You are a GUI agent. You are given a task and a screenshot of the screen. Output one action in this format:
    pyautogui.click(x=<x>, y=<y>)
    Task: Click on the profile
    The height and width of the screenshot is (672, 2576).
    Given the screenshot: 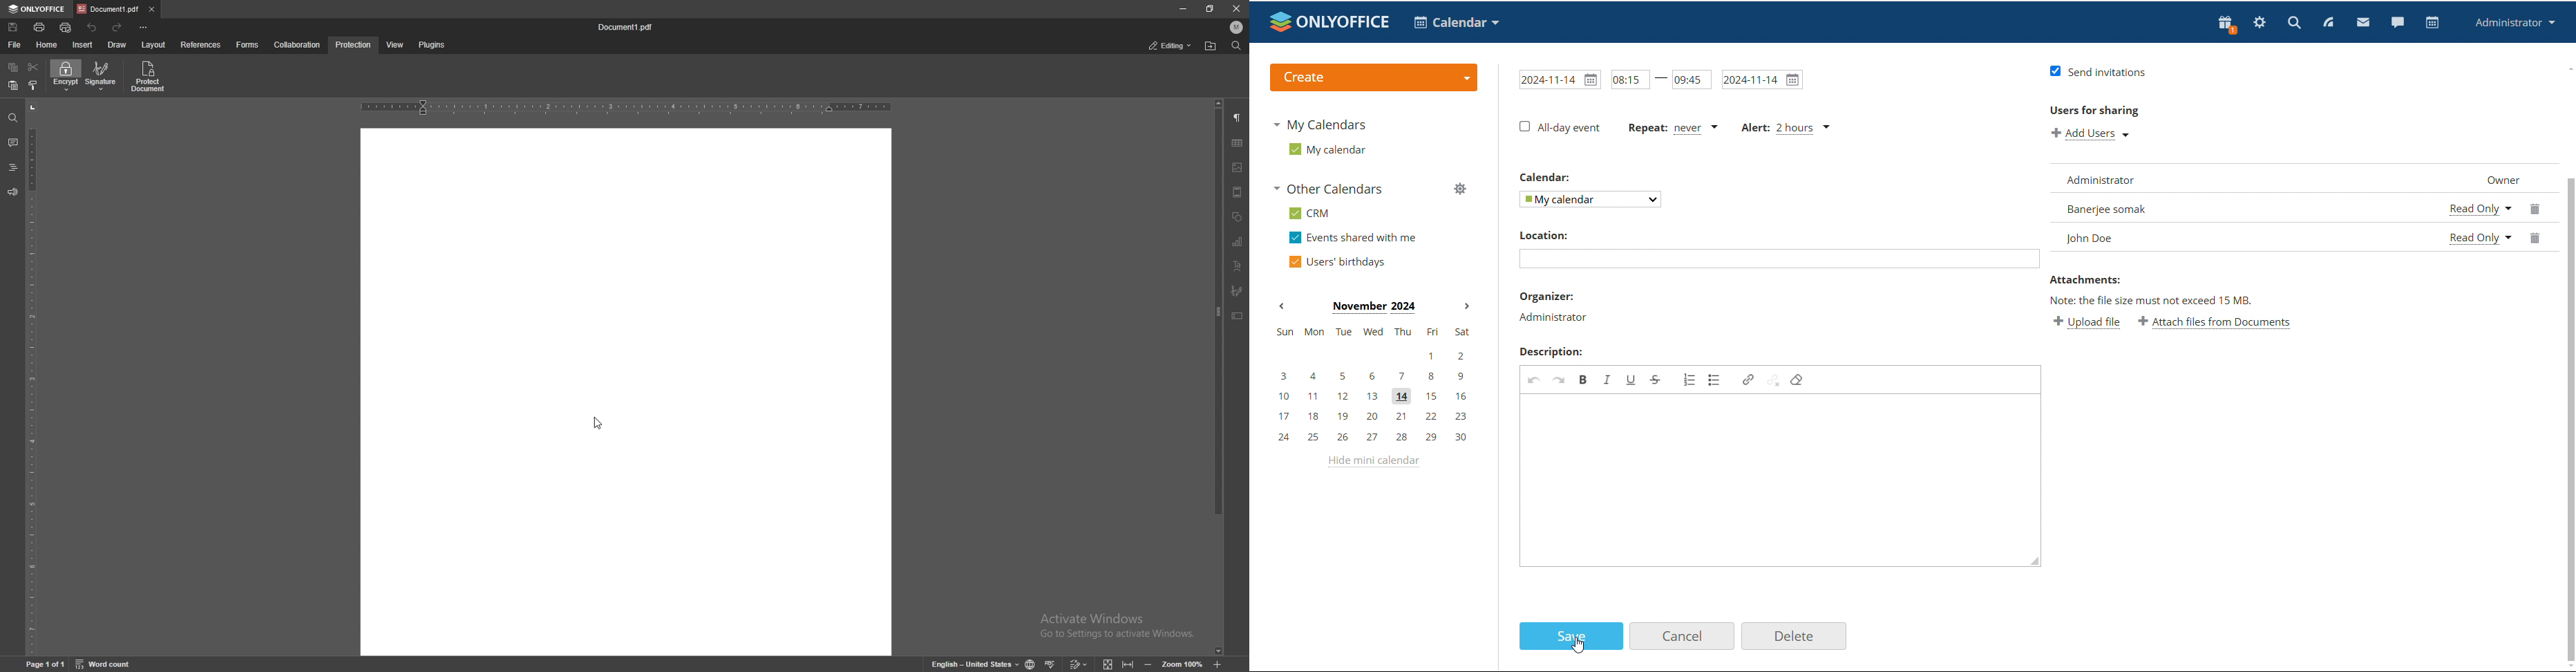 What is the action you would take?
    pyautogui.click(x=2512, y=23)
    